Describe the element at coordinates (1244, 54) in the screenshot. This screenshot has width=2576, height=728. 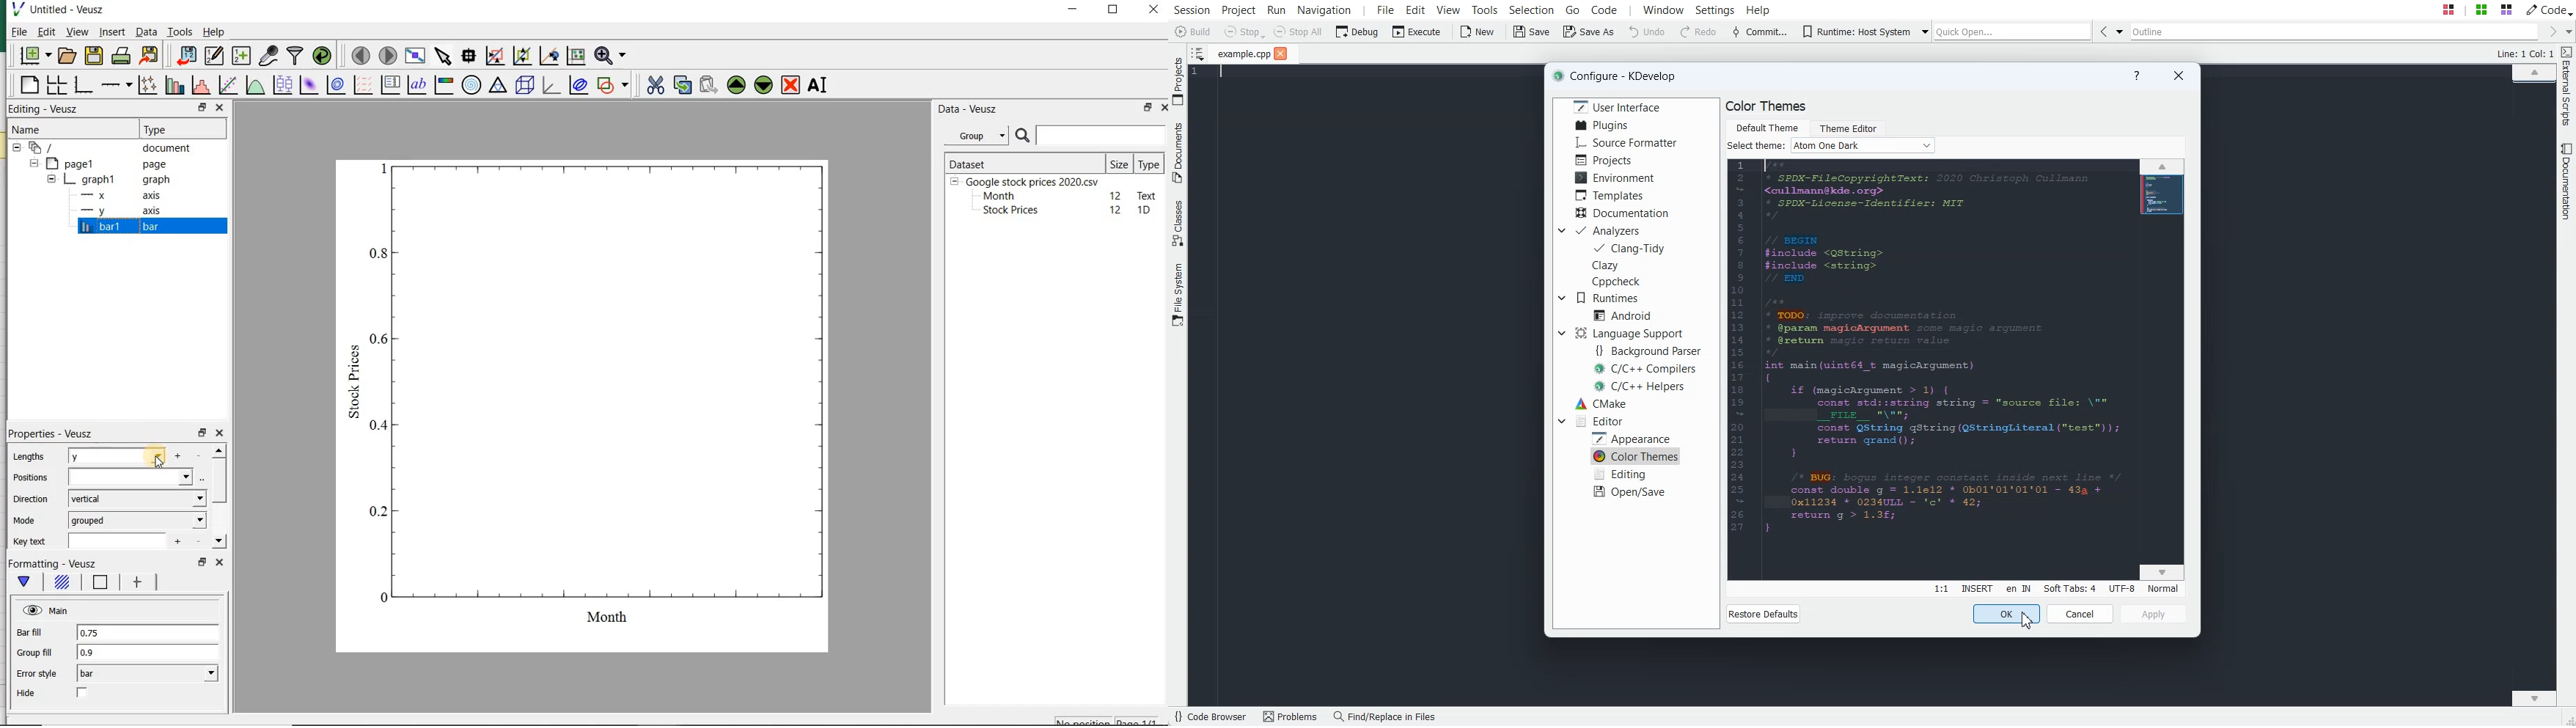
I see `File` at that location.